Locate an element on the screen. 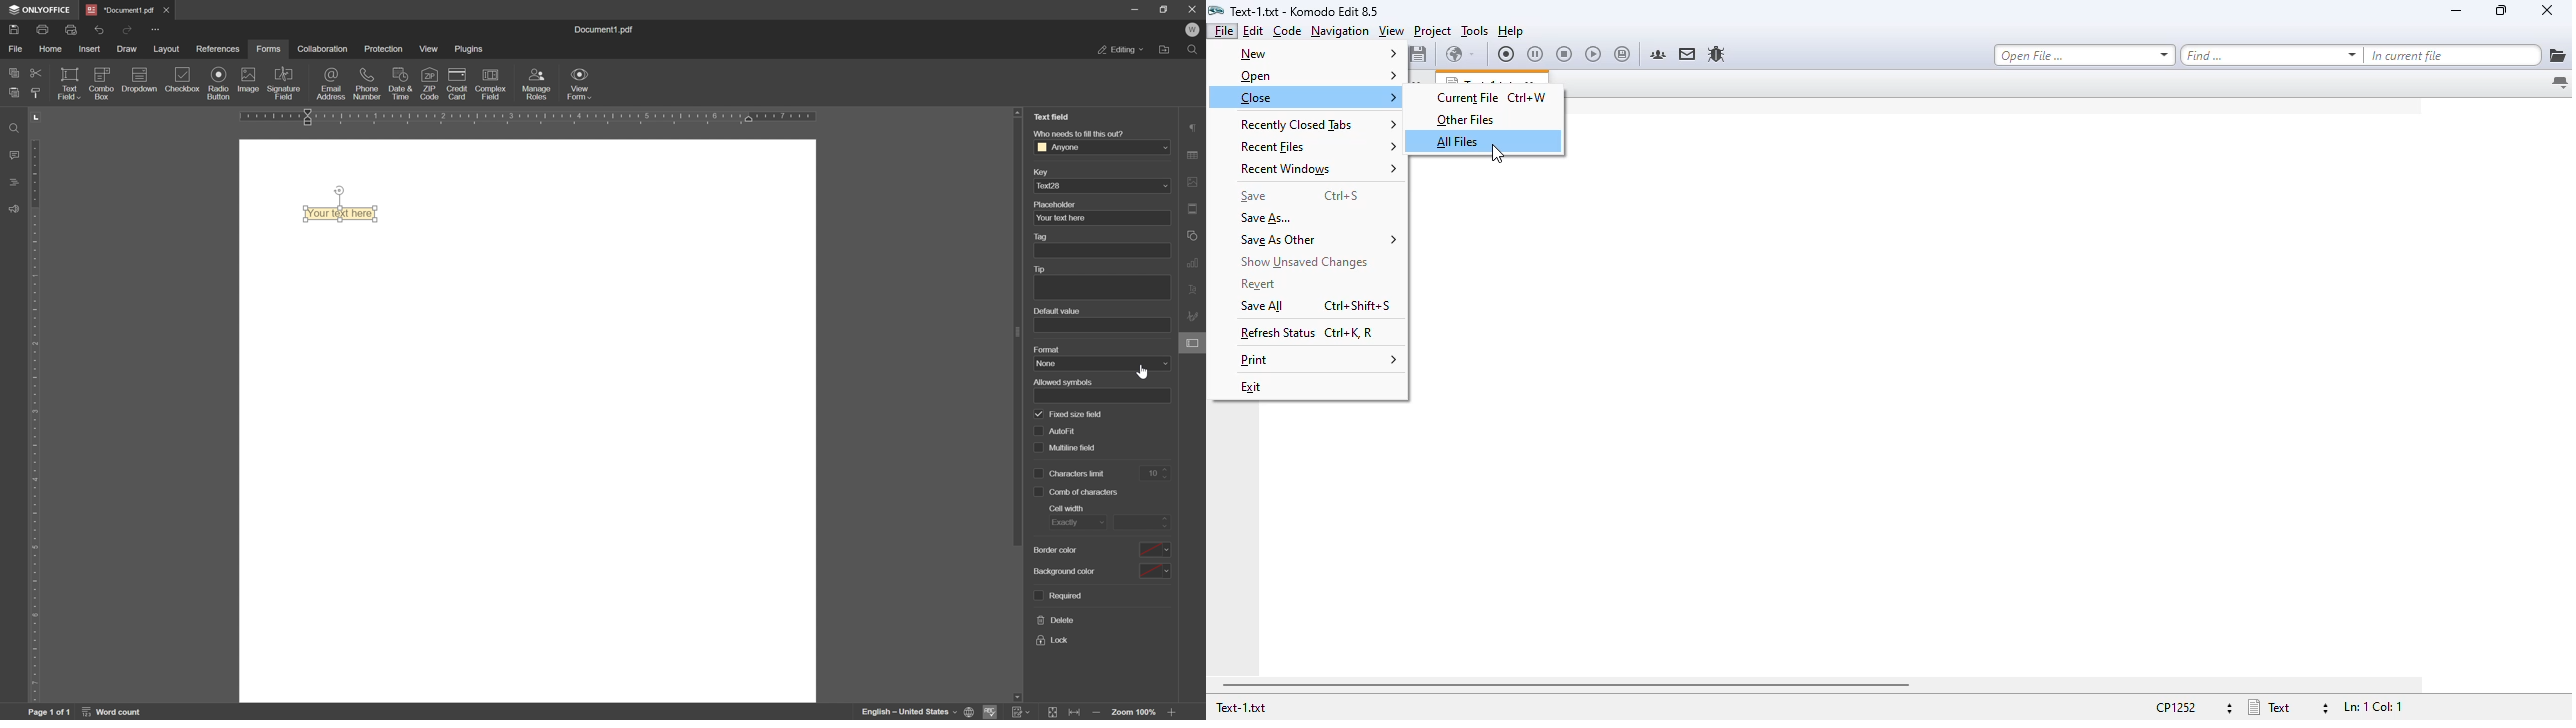 The image size is (2576, 728). allowed symbols is located at coordinates (1065, 380).